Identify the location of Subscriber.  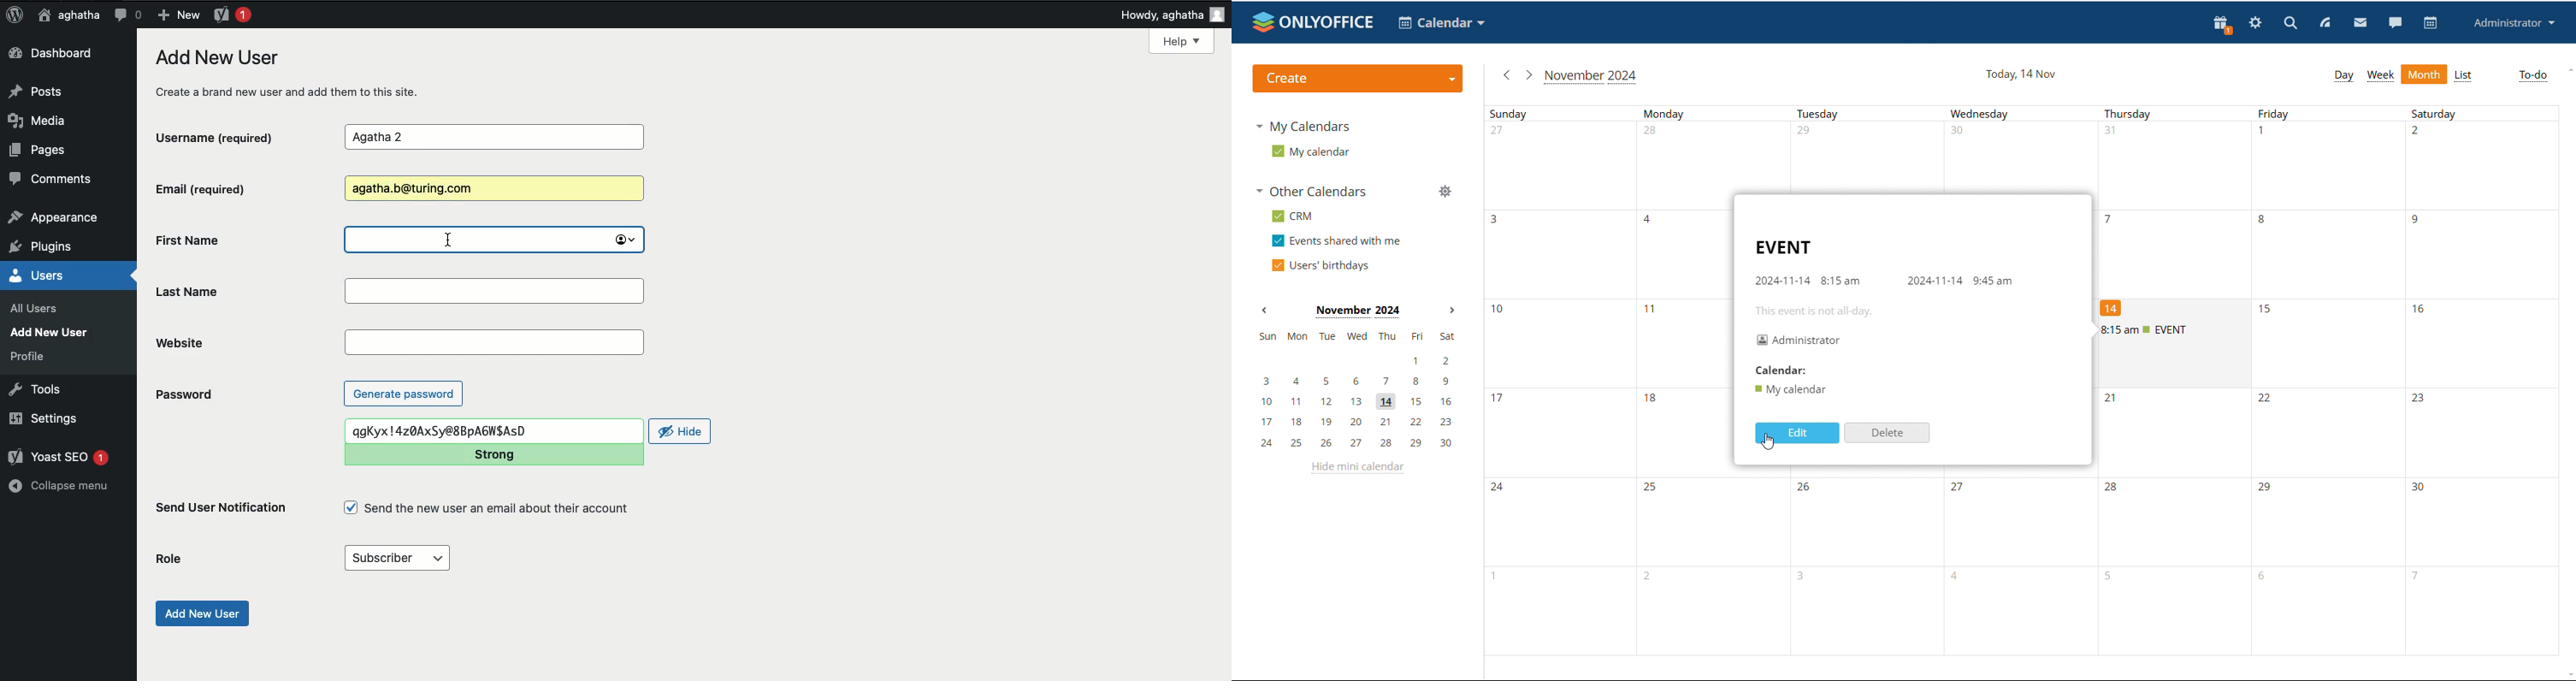
(396, 559).